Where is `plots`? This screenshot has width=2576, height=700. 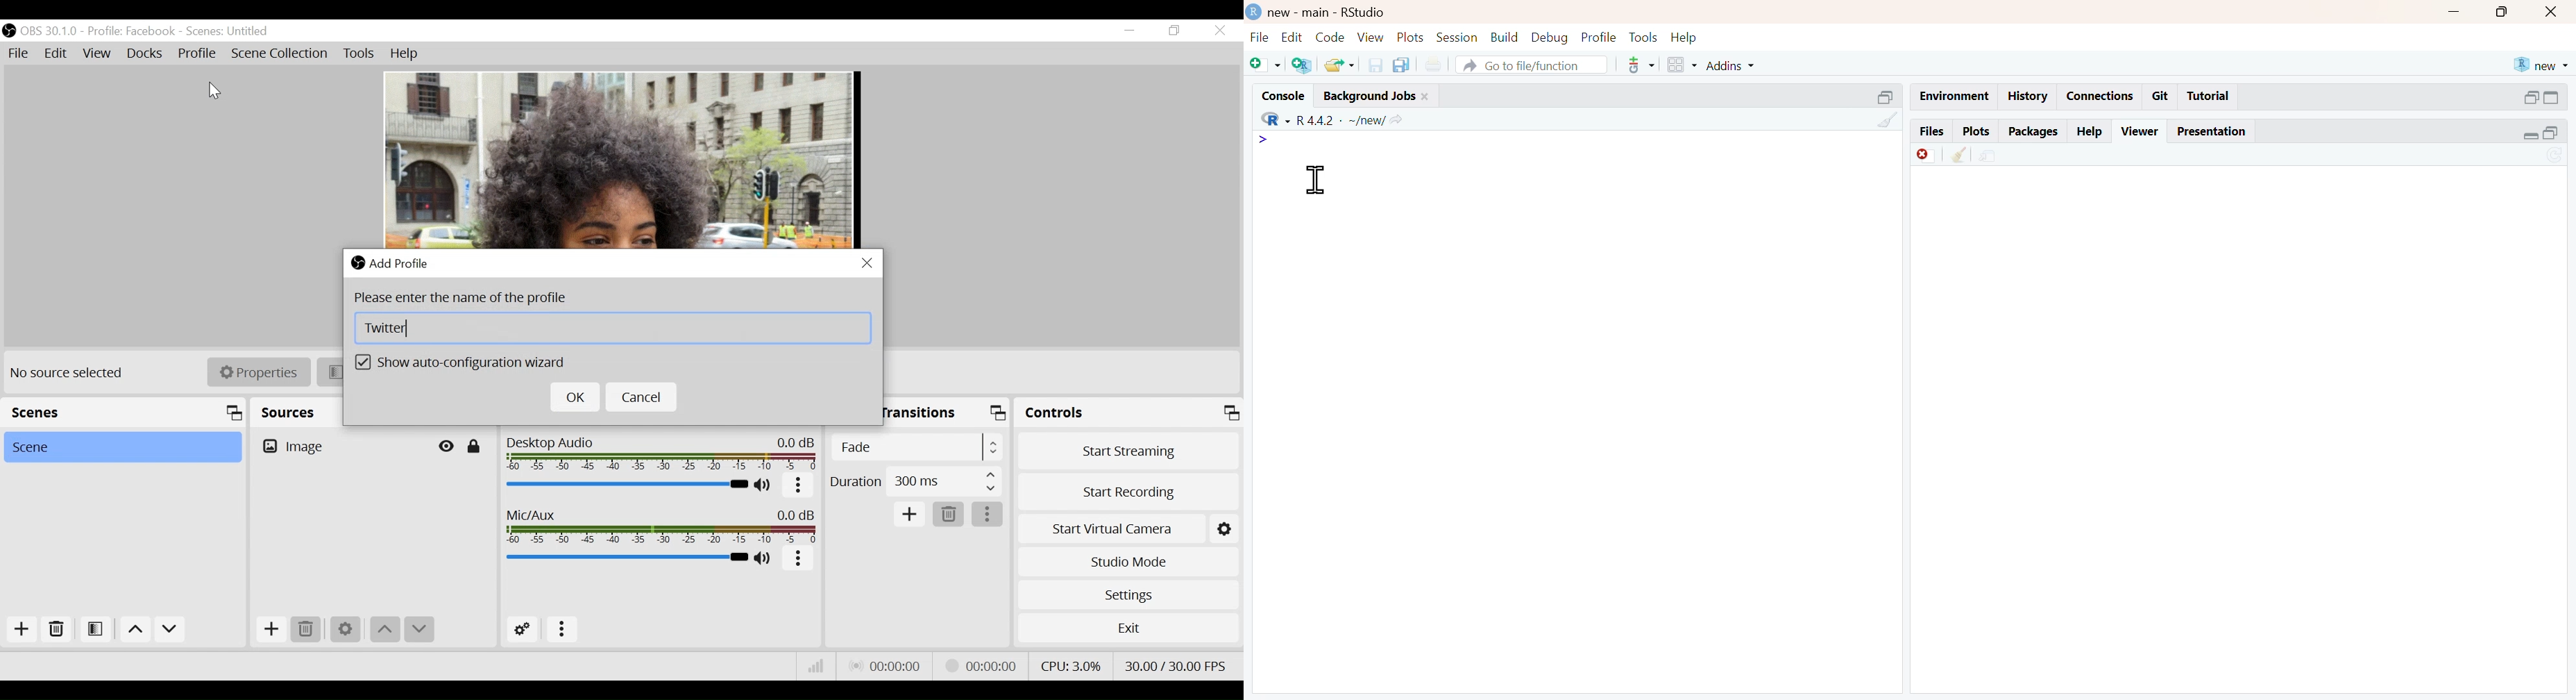
plots is located at coordinates (1980, 131).